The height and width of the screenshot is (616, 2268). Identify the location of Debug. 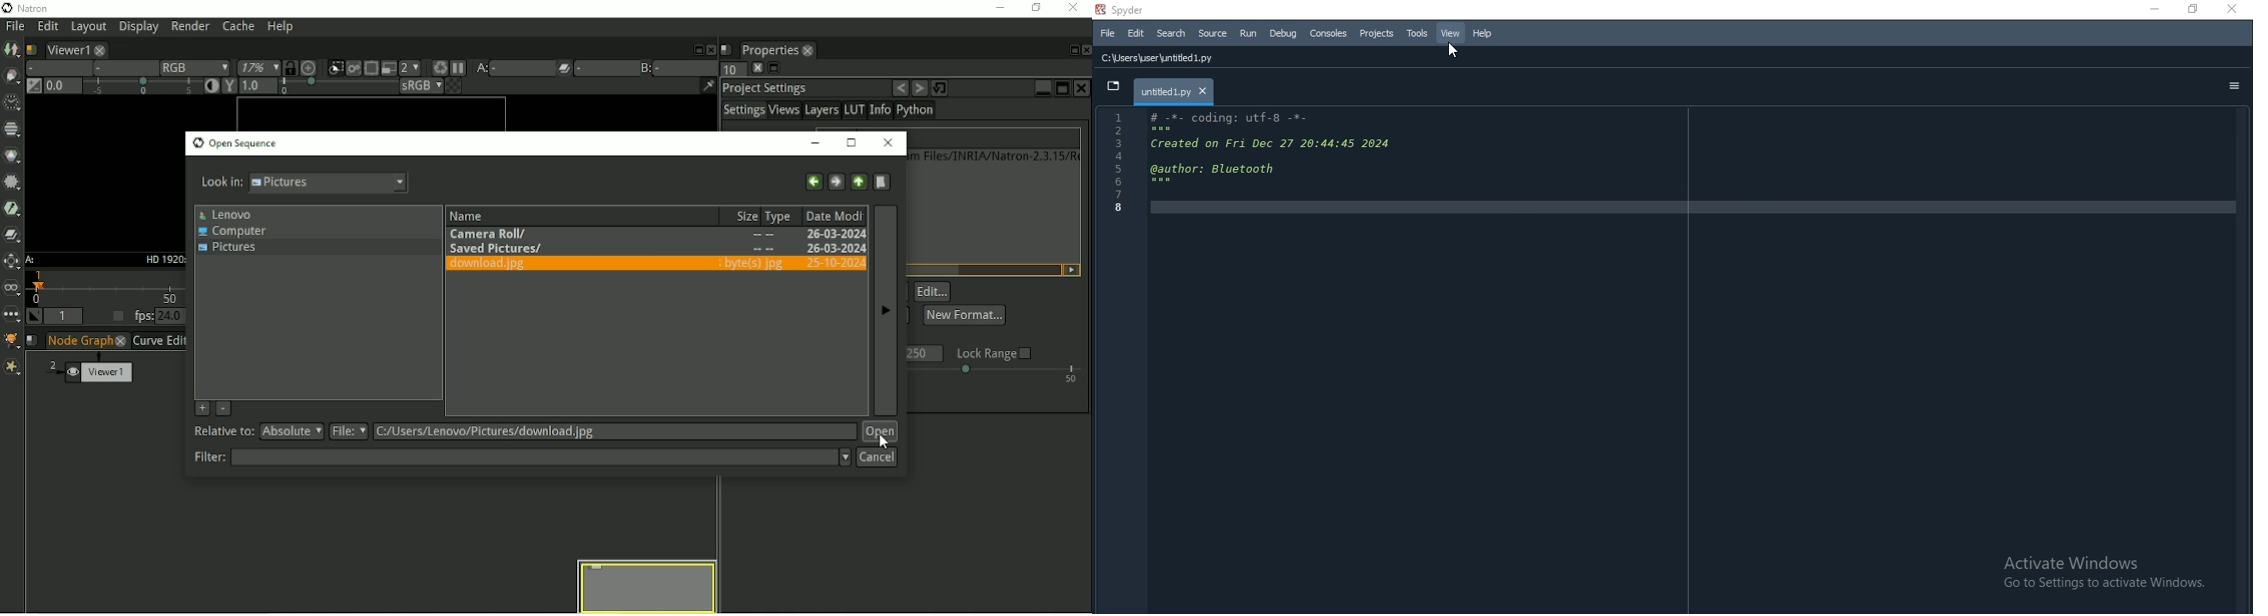
(1284, 34).